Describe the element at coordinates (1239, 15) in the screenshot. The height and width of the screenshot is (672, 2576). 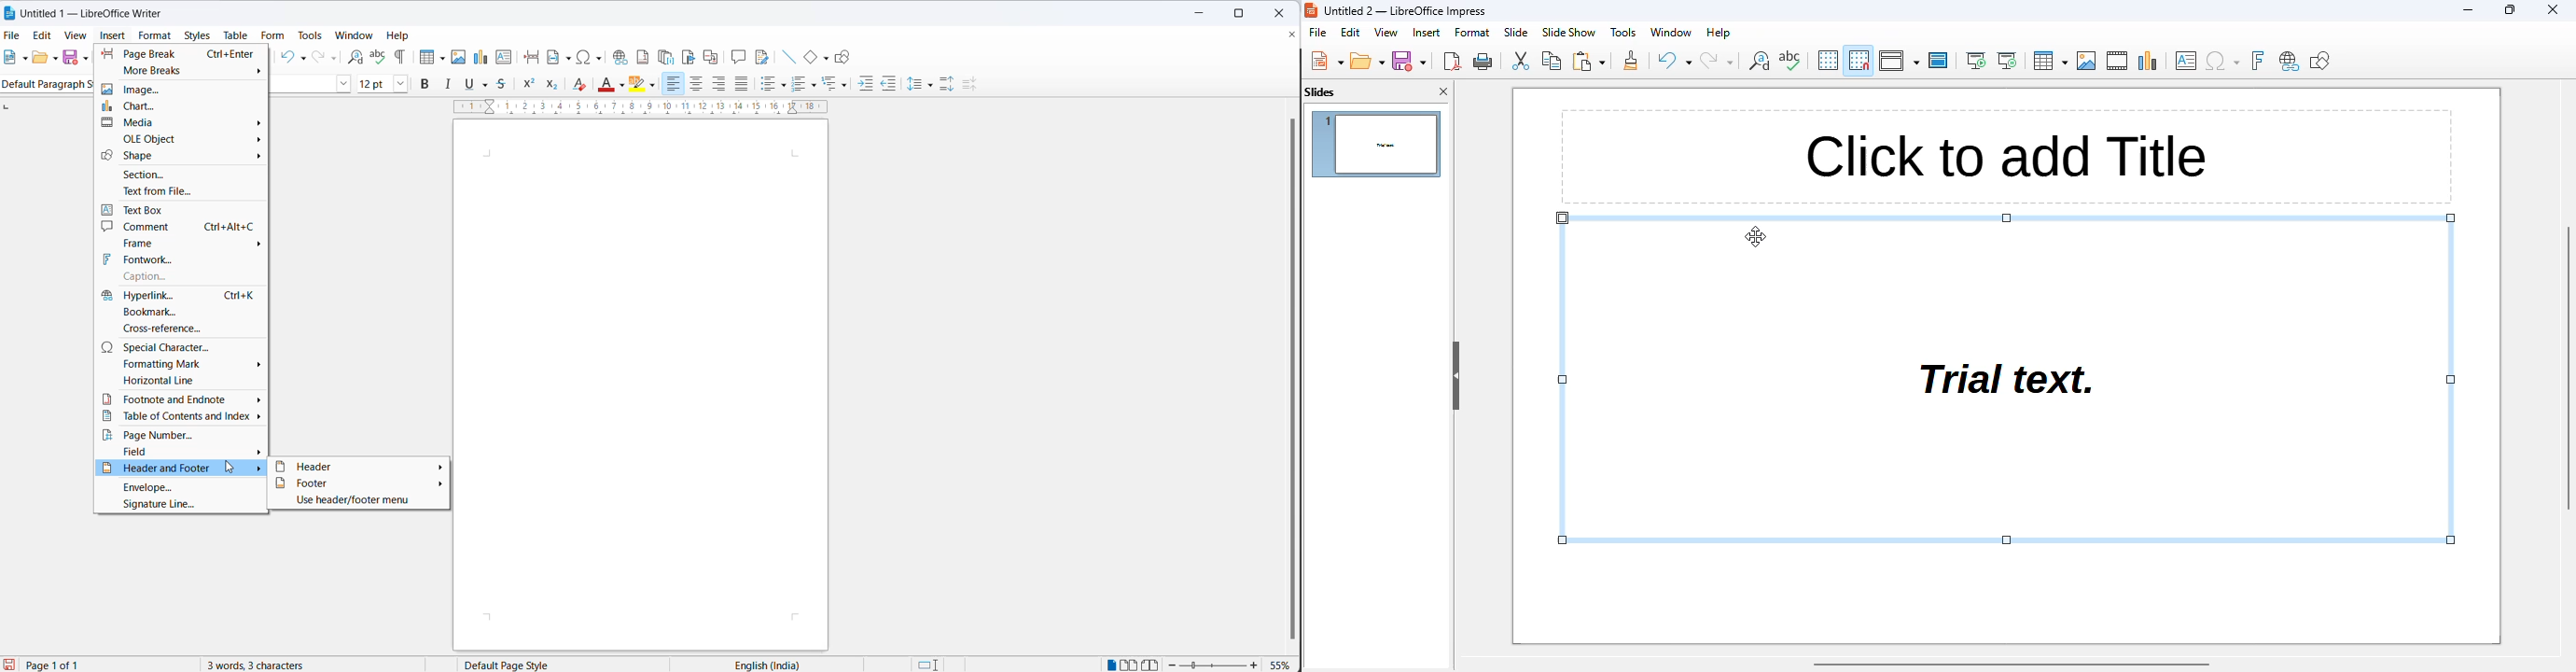
I see `maximize` at that location.